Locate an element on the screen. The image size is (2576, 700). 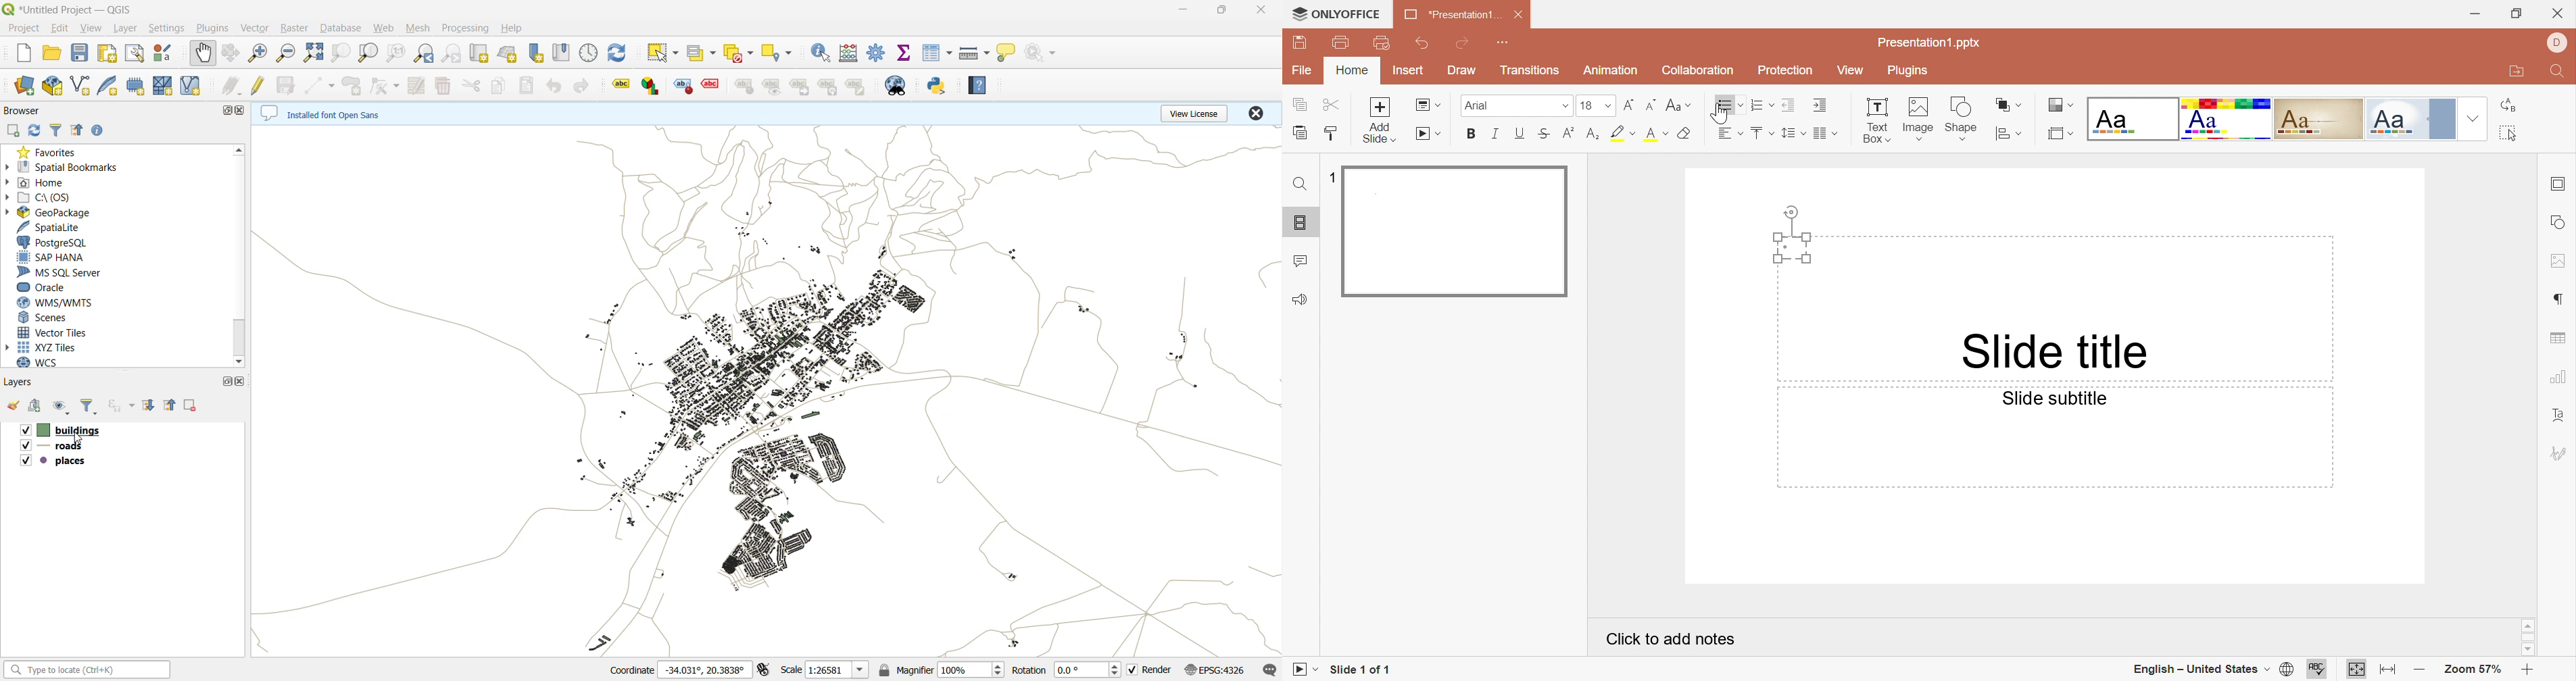
Undo is located at coordinates (1423, 45).